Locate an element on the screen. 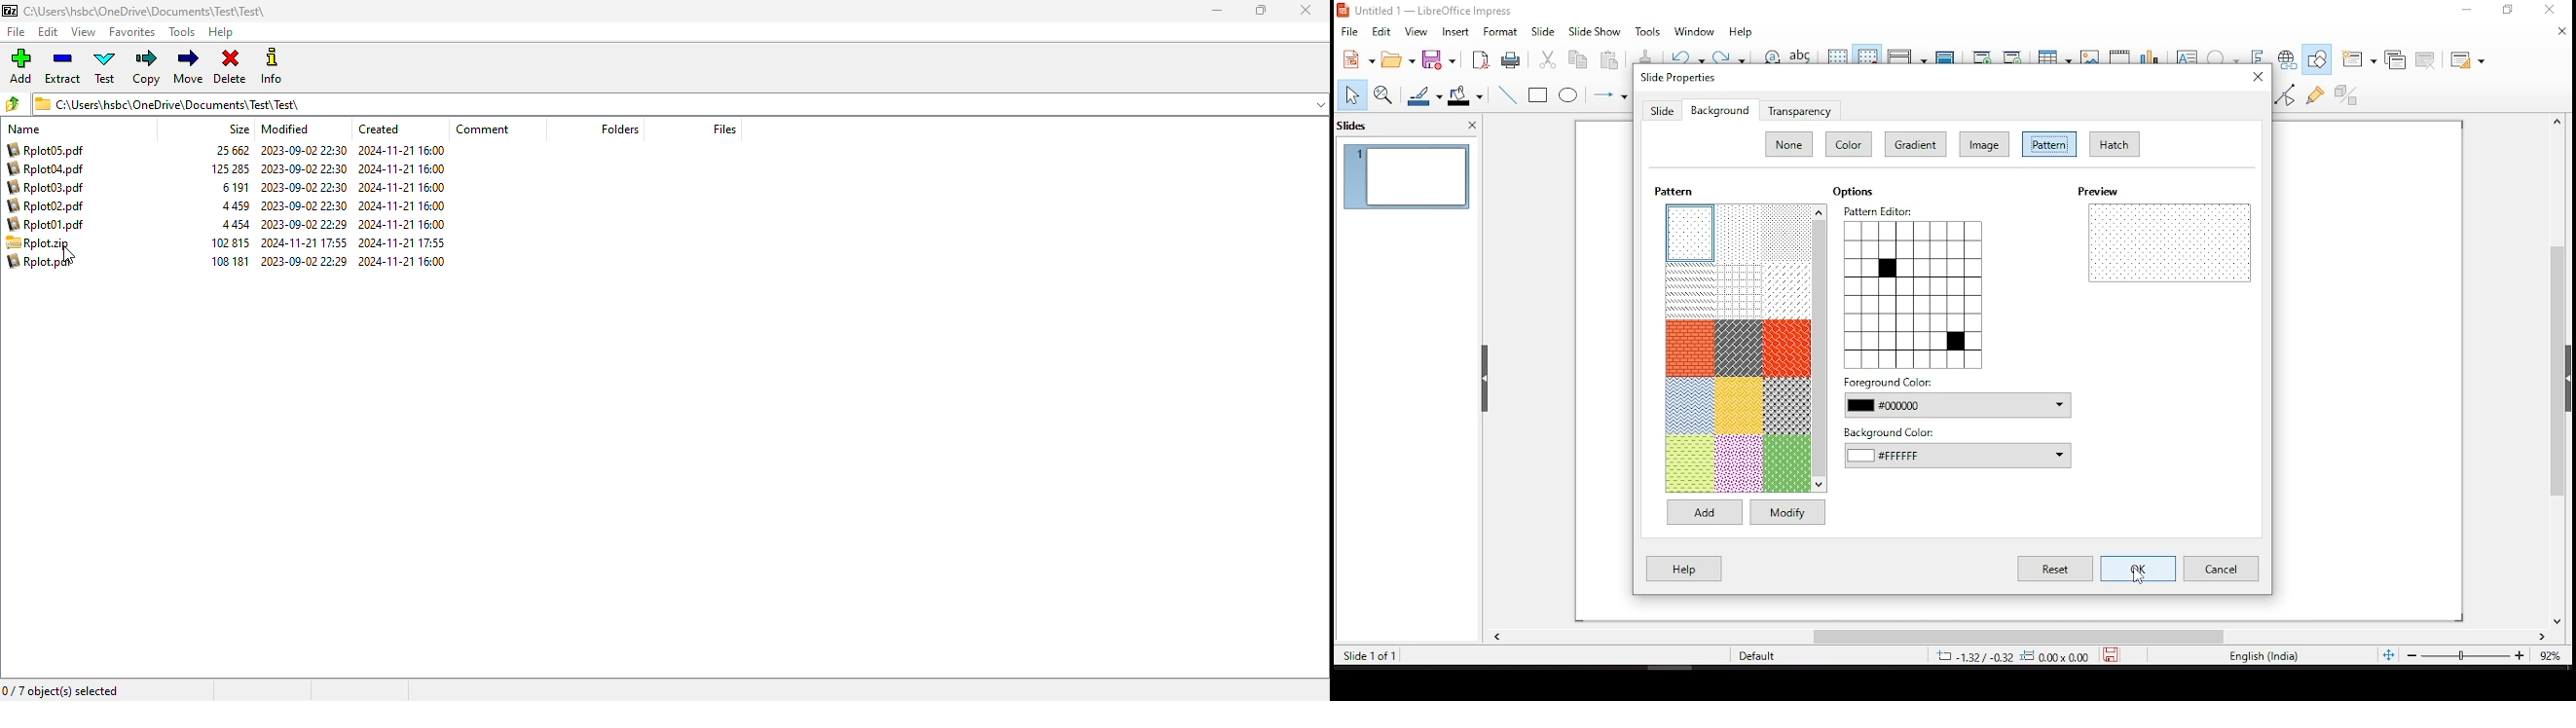  pattern is located at coordinates (2049, 143).